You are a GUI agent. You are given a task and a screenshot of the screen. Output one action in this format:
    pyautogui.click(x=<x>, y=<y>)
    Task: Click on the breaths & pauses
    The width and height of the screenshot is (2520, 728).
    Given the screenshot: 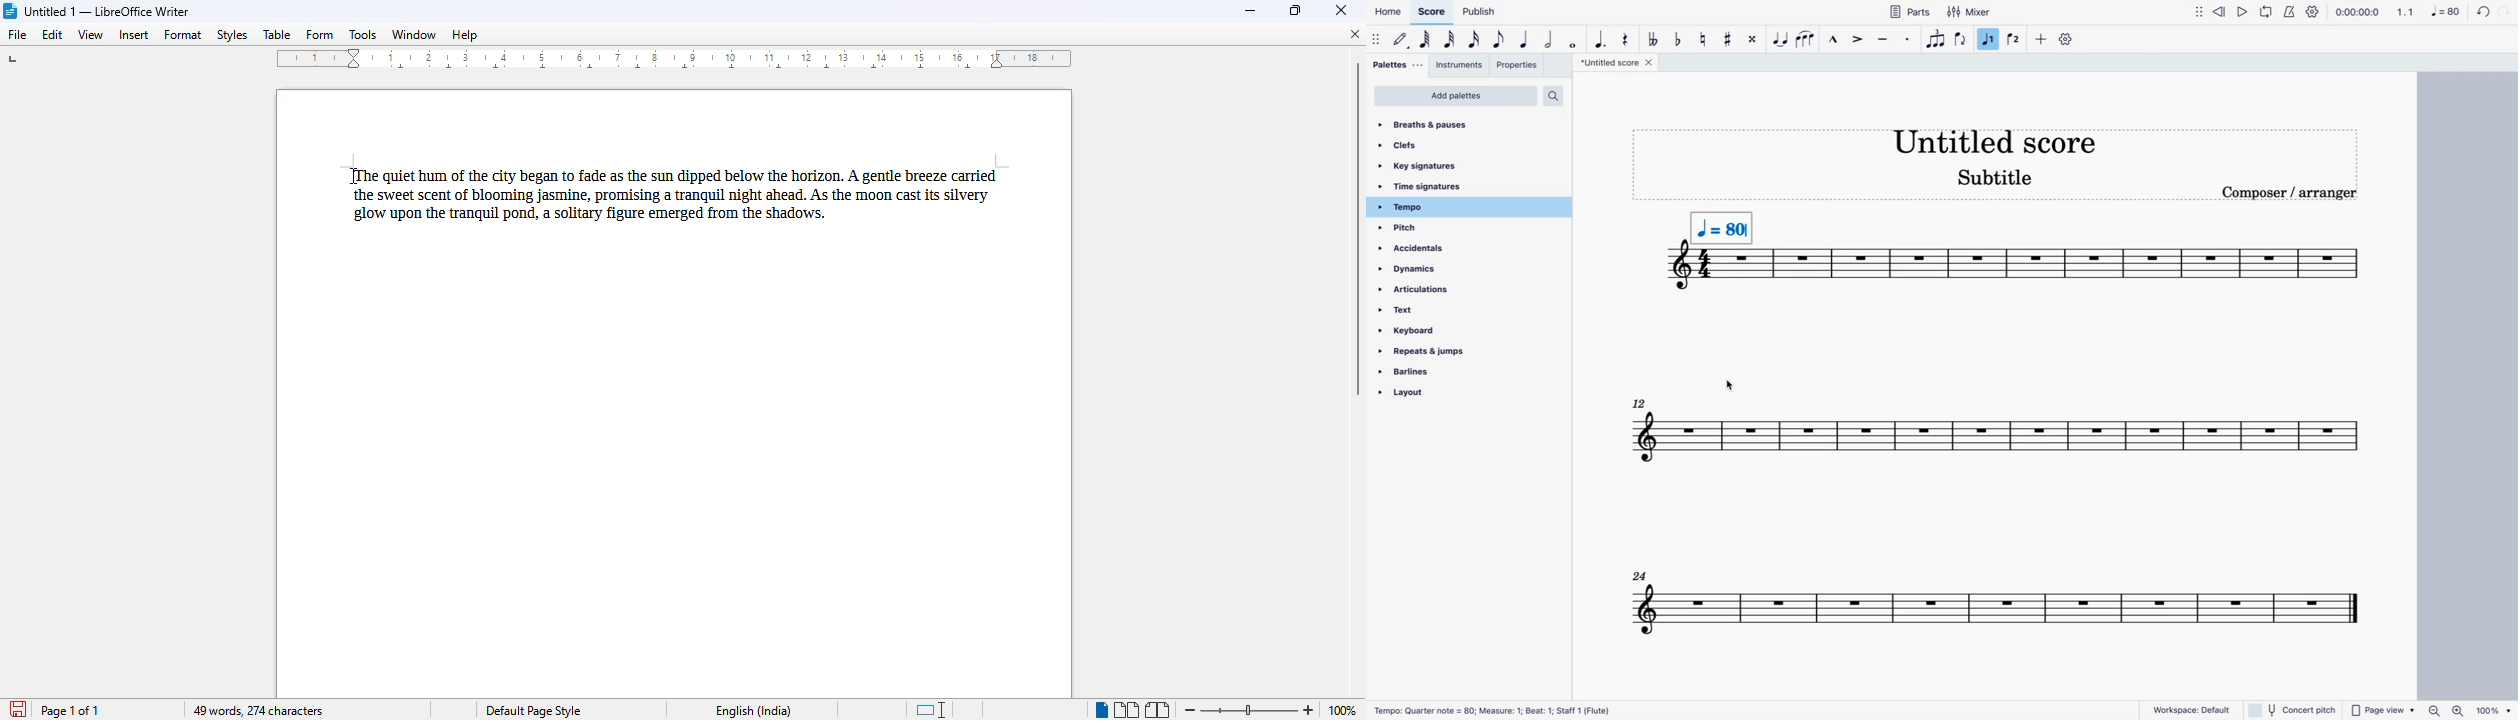 What is the action you would take?
    pyautogui.click(x=1449, y=124)
    